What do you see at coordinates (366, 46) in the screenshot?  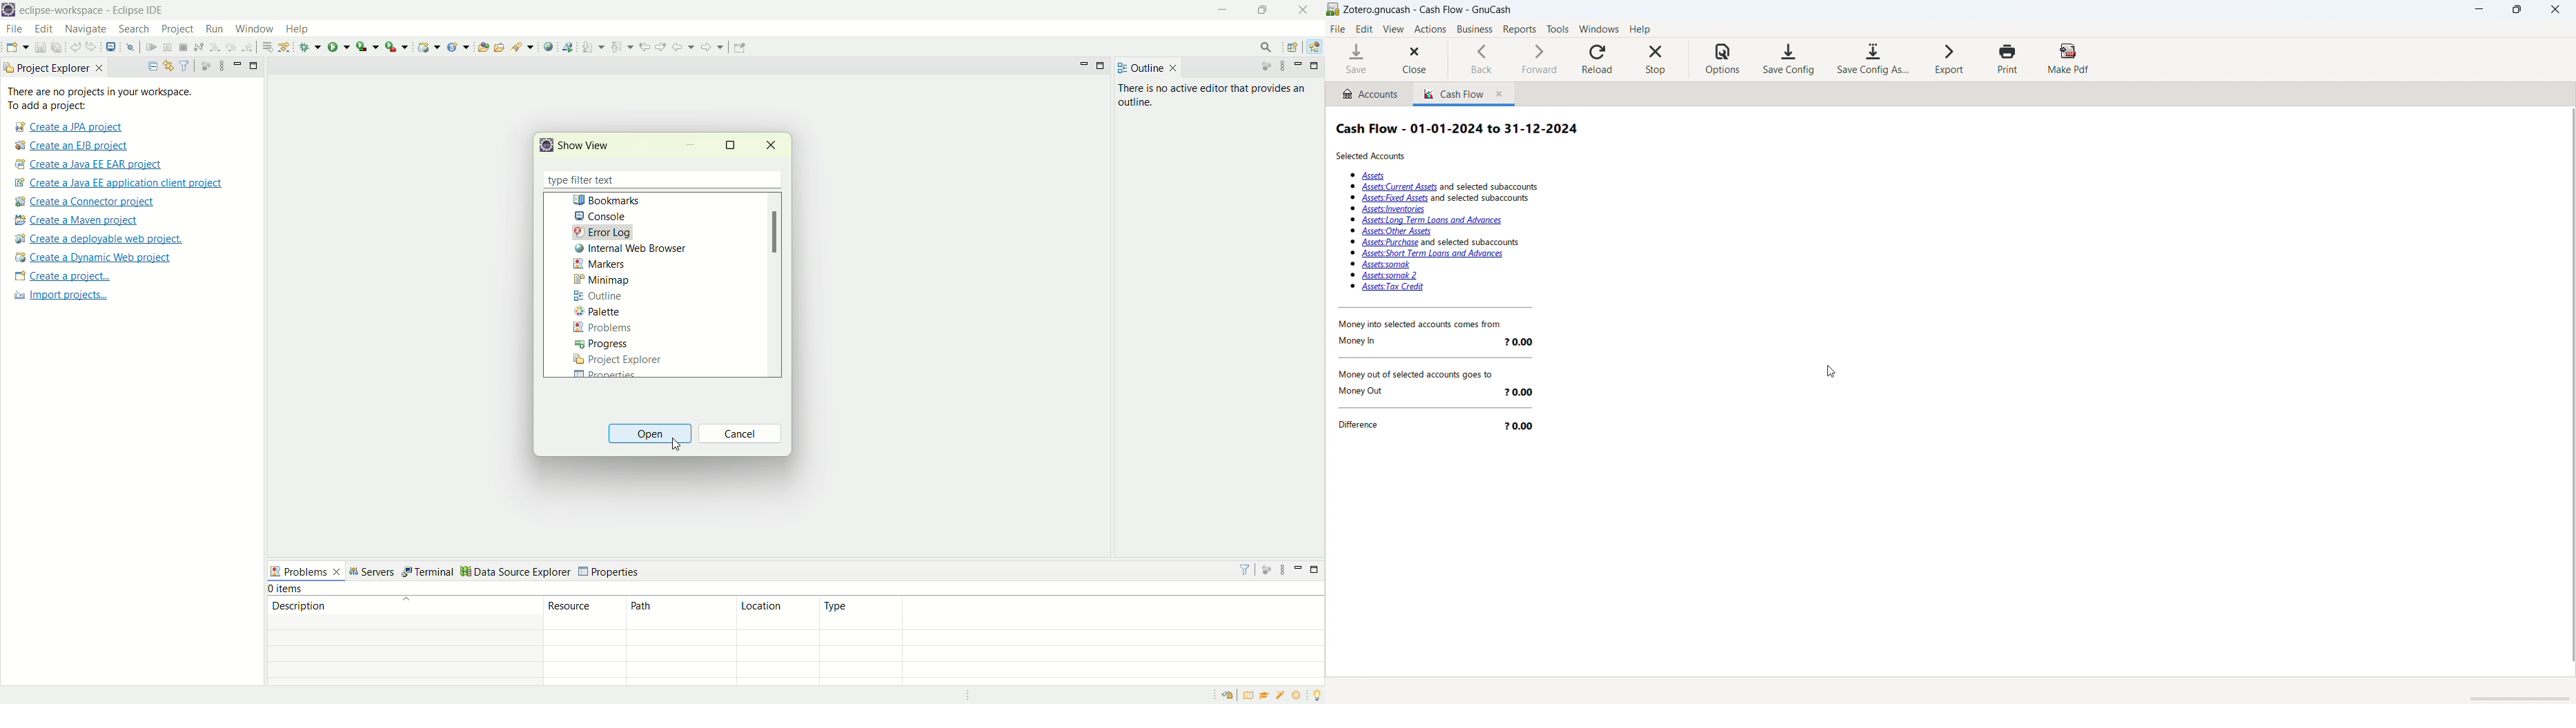 I see `coverage` at bounding box center [366, 46].